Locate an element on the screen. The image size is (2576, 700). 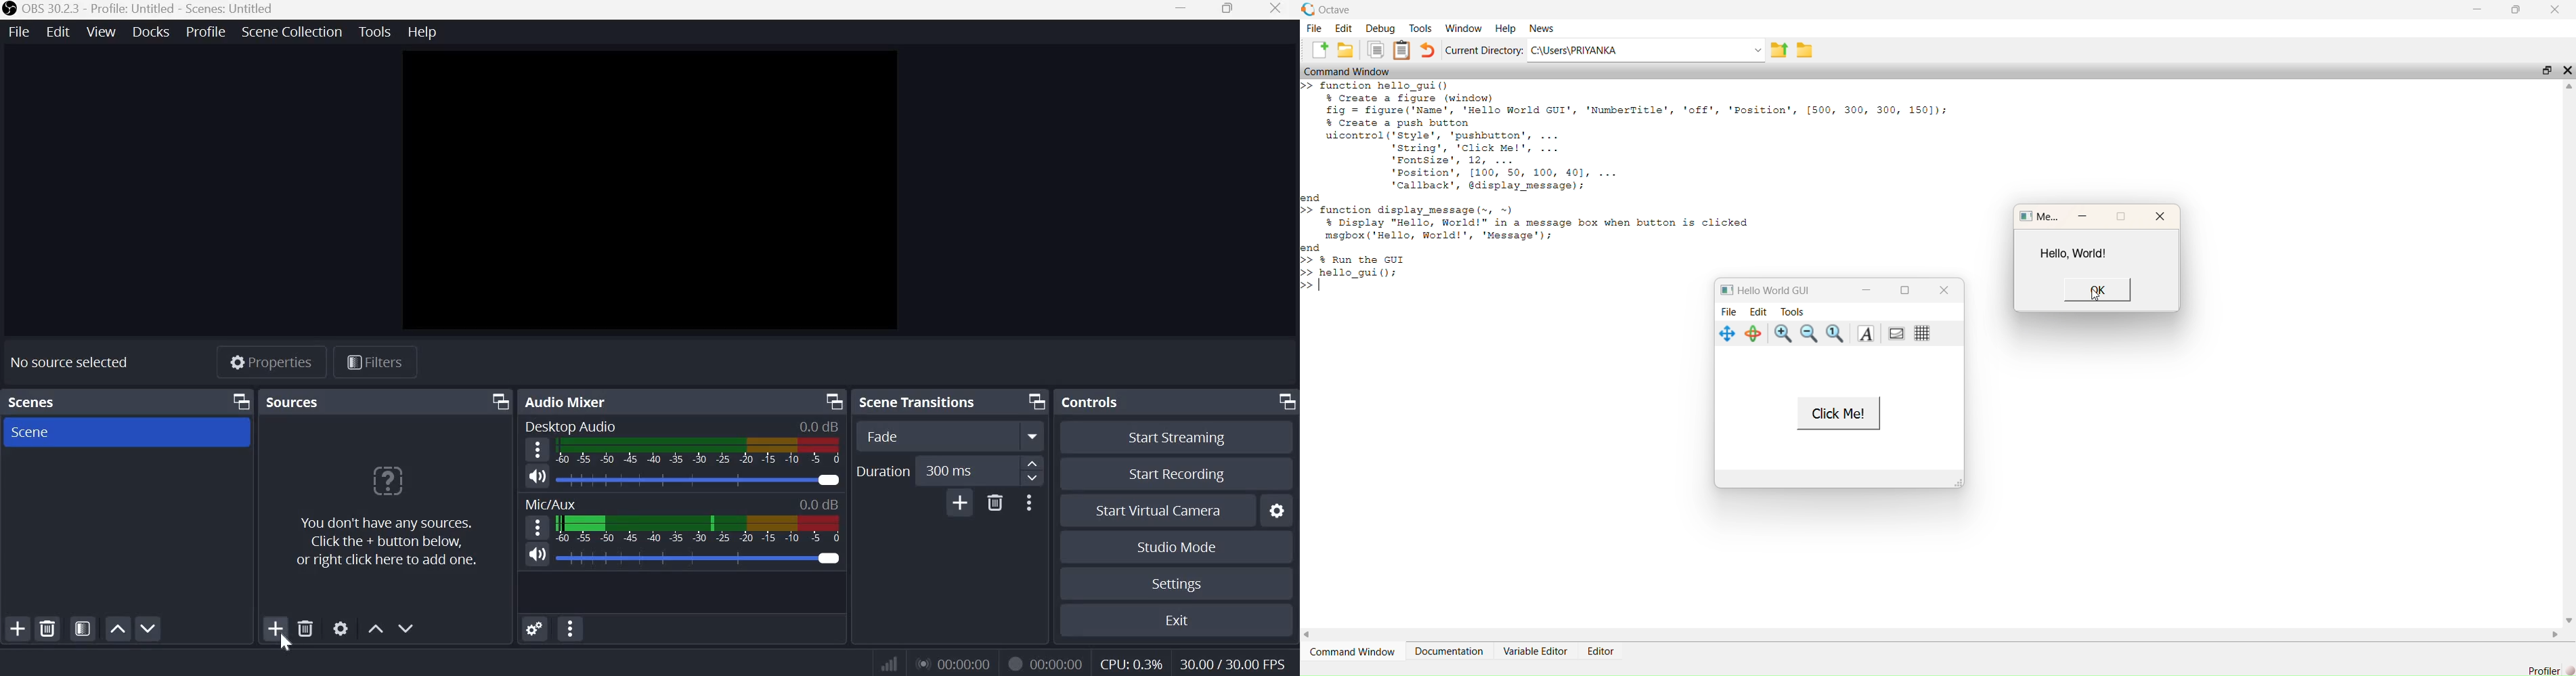
Add Transition is located at coordinates (959, 503).